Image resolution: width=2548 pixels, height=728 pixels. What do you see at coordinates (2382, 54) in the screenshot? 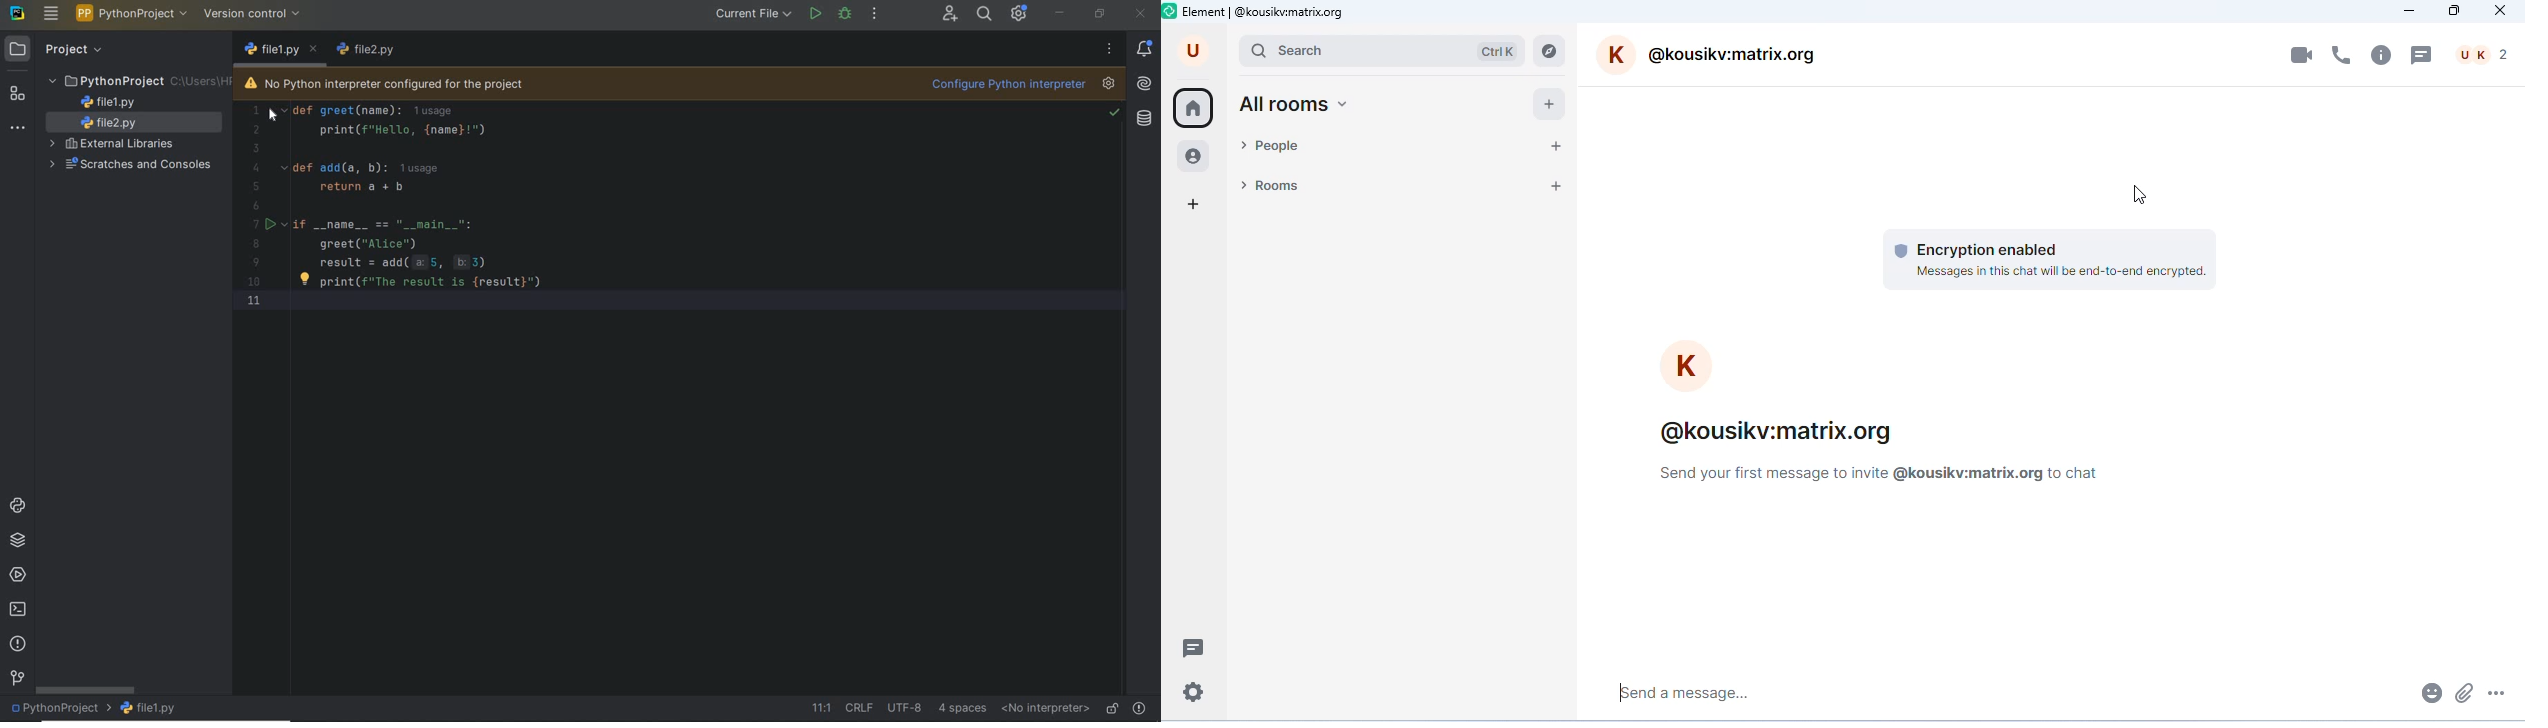
I see `room info` at bounding box center [2382, 54].